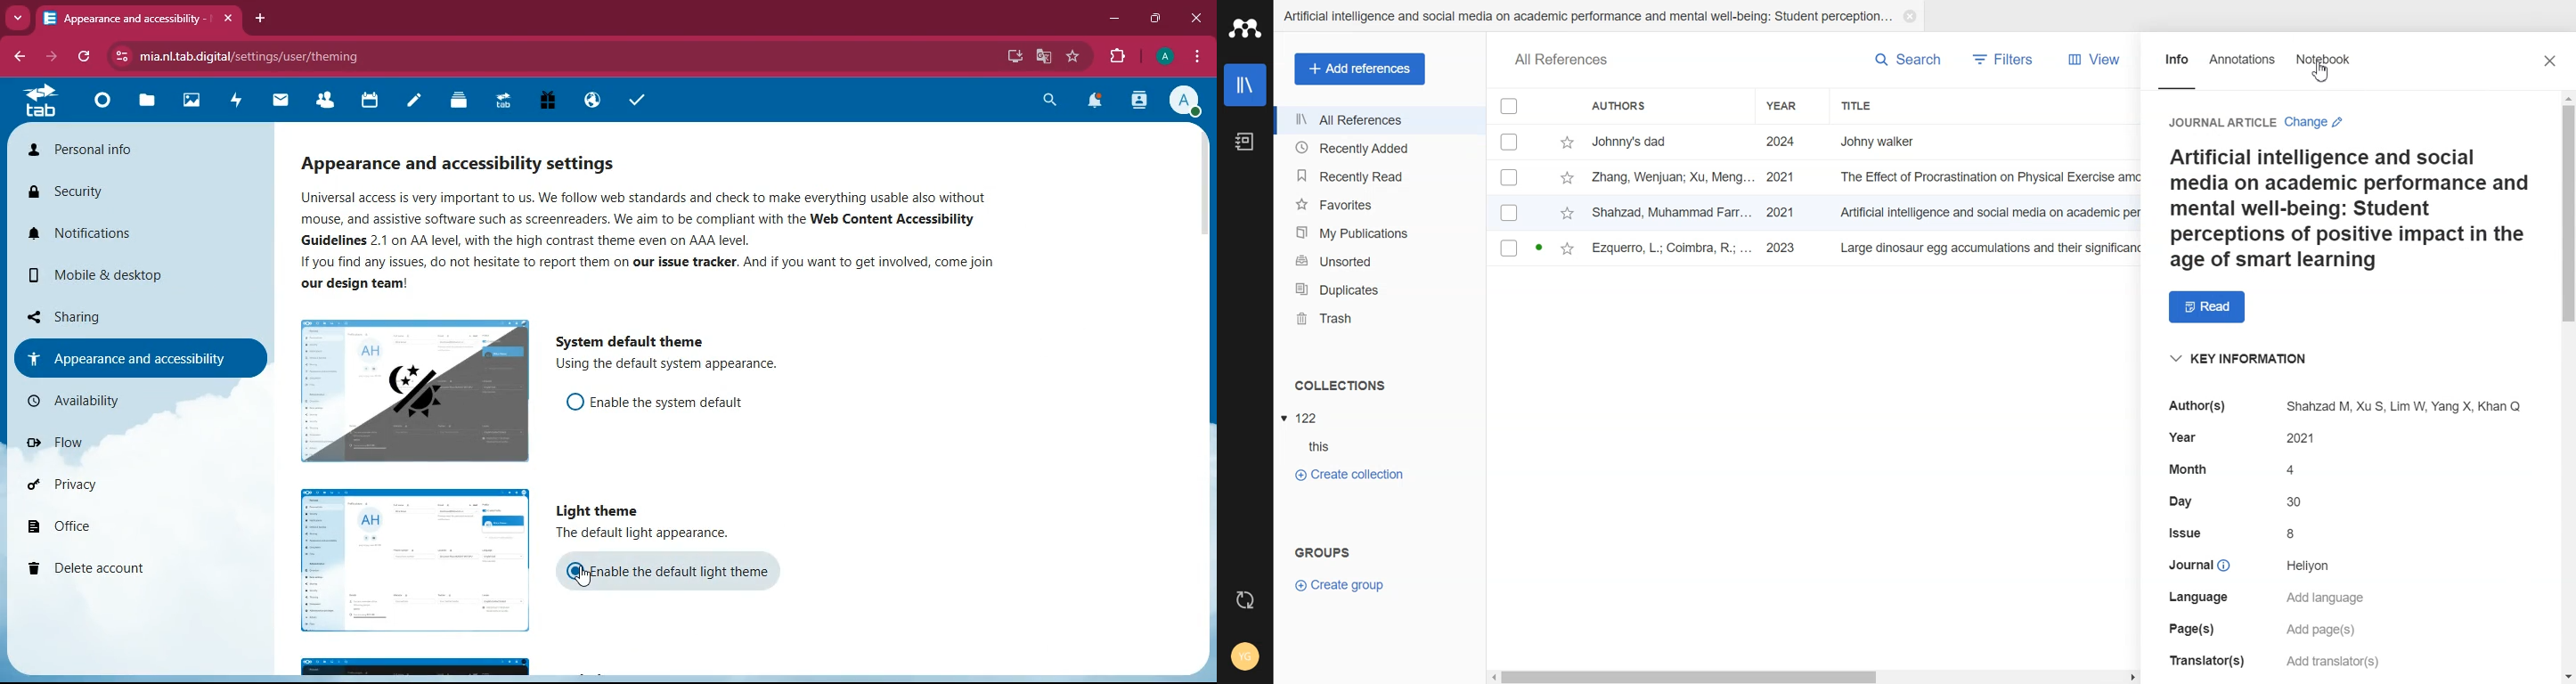 This screenshot has height=700, width=2576. I want to click on Checkbox, so click(1511, 106).